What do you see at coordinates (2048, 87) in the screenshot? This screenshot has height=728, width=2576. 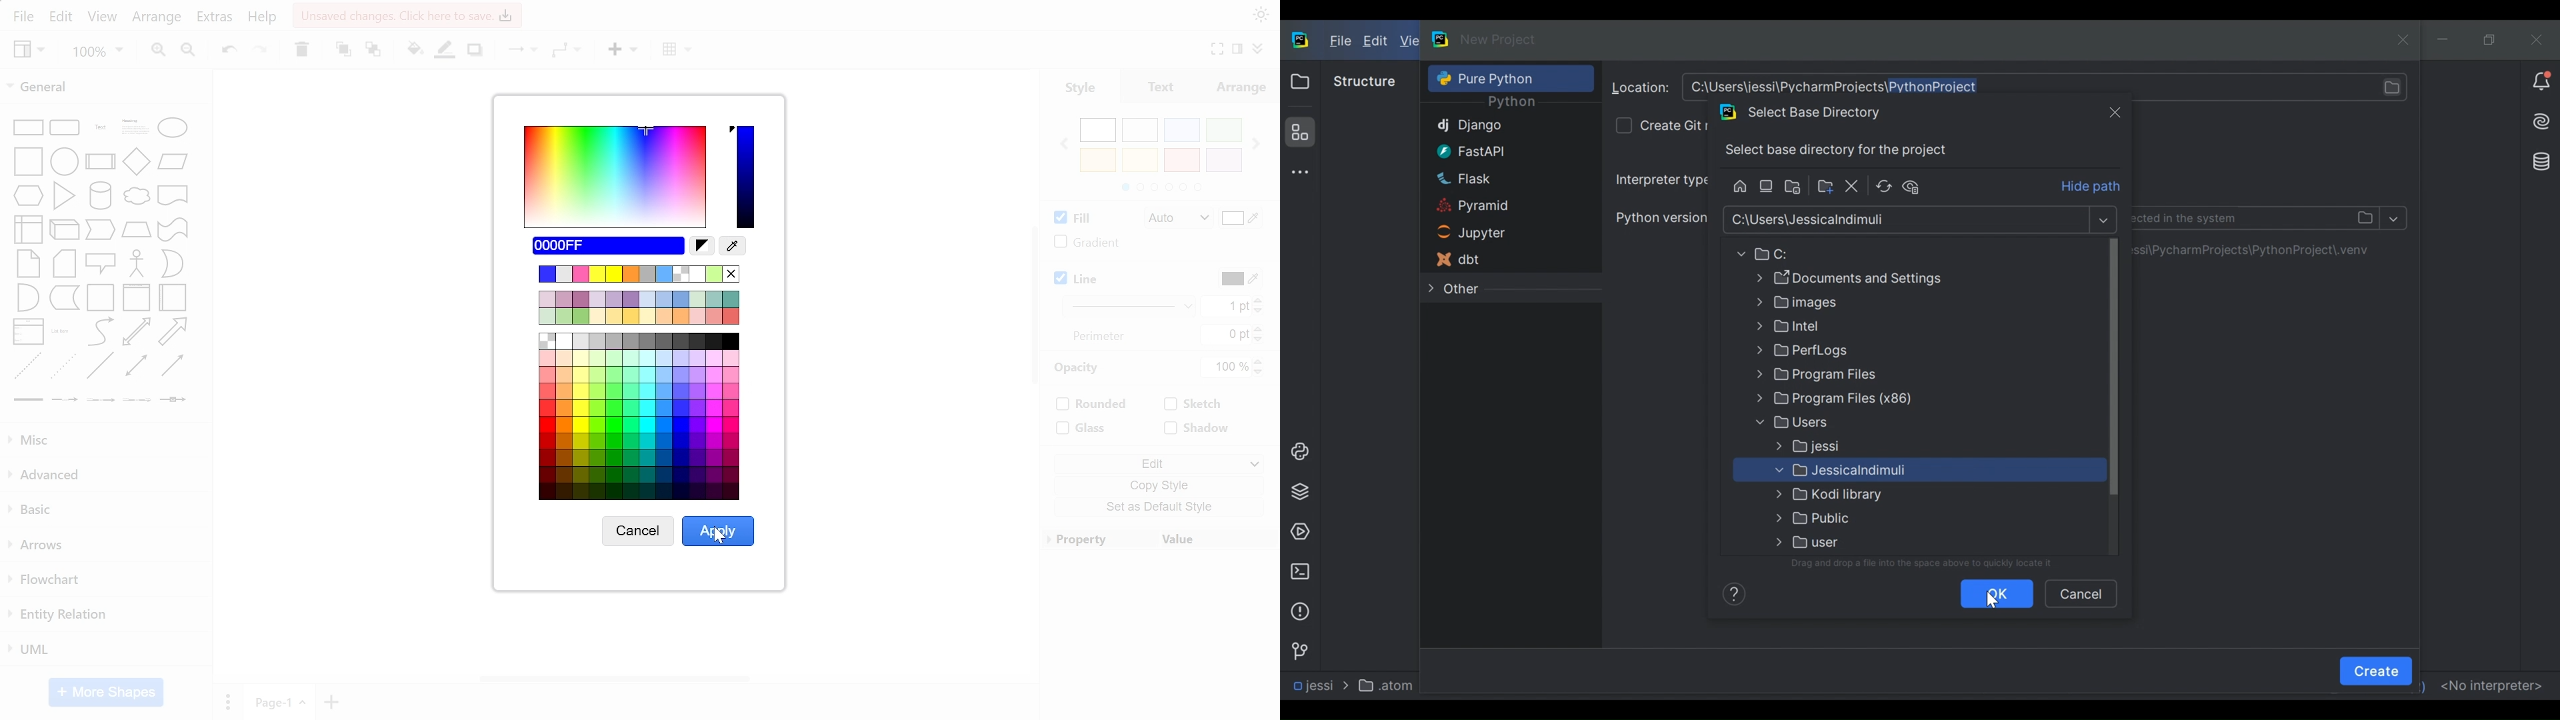 I see `Directories` at bounding box center [2048, 87].